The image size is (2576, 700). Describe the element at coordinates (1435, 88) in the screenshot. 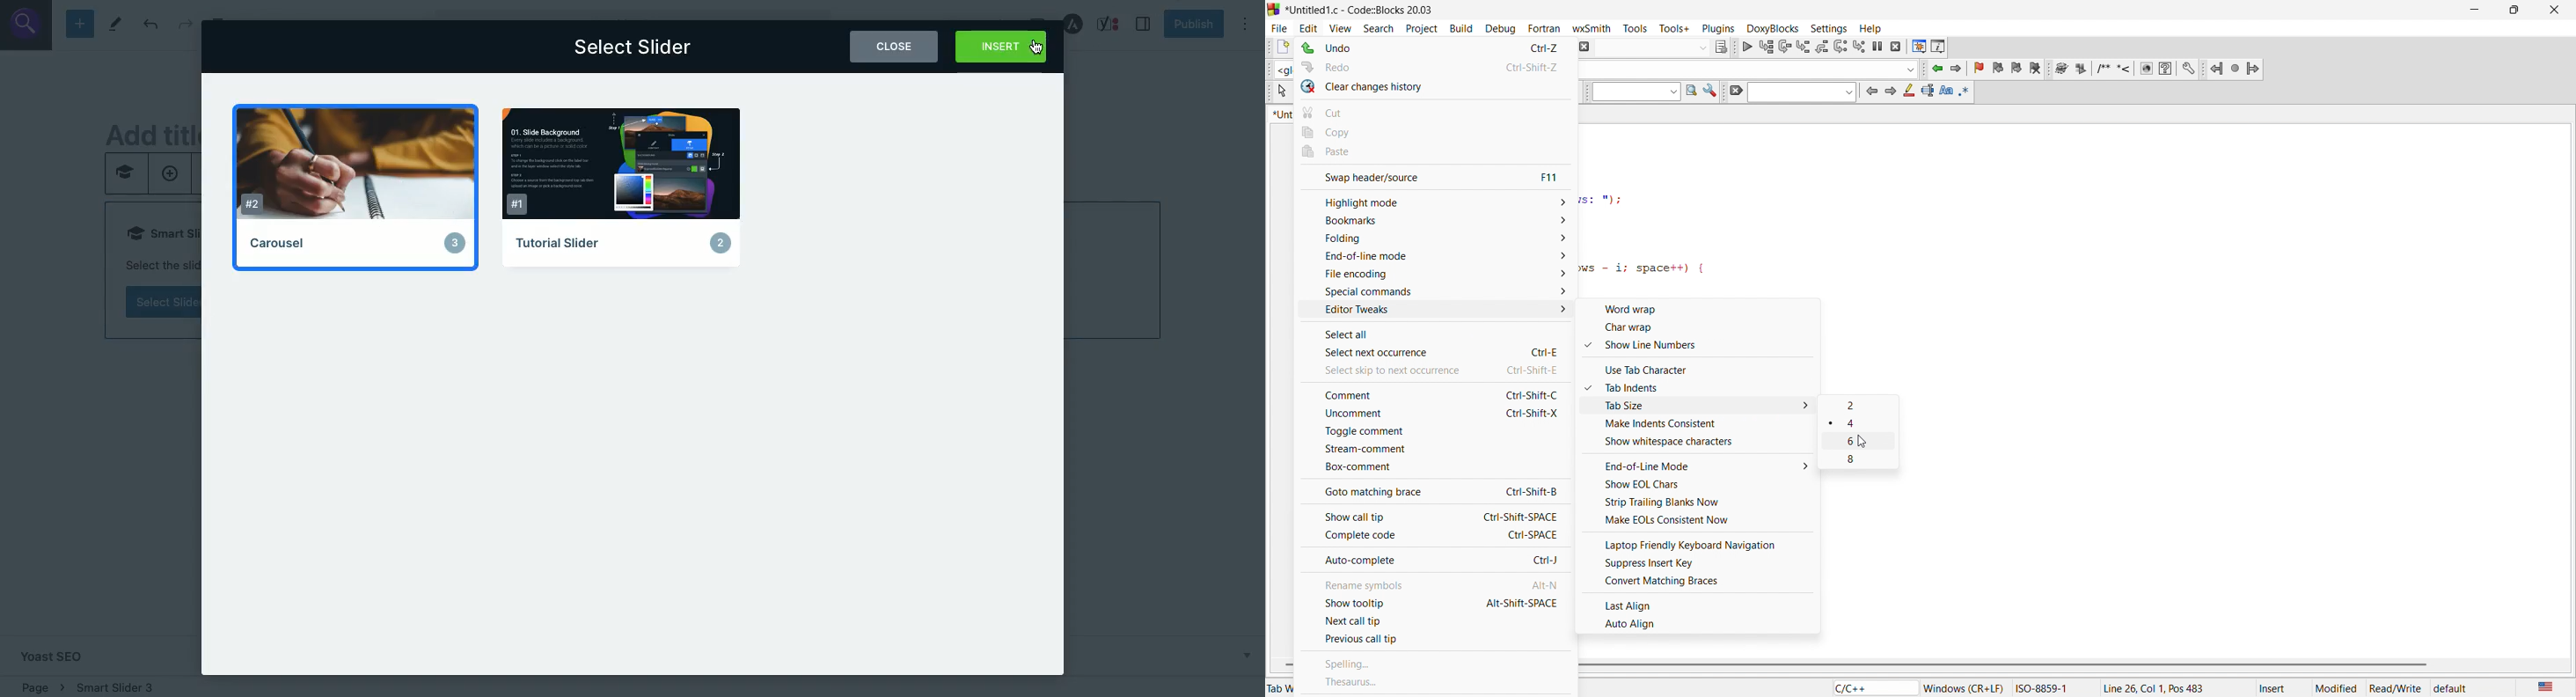

I see `clear changes history` at that location.